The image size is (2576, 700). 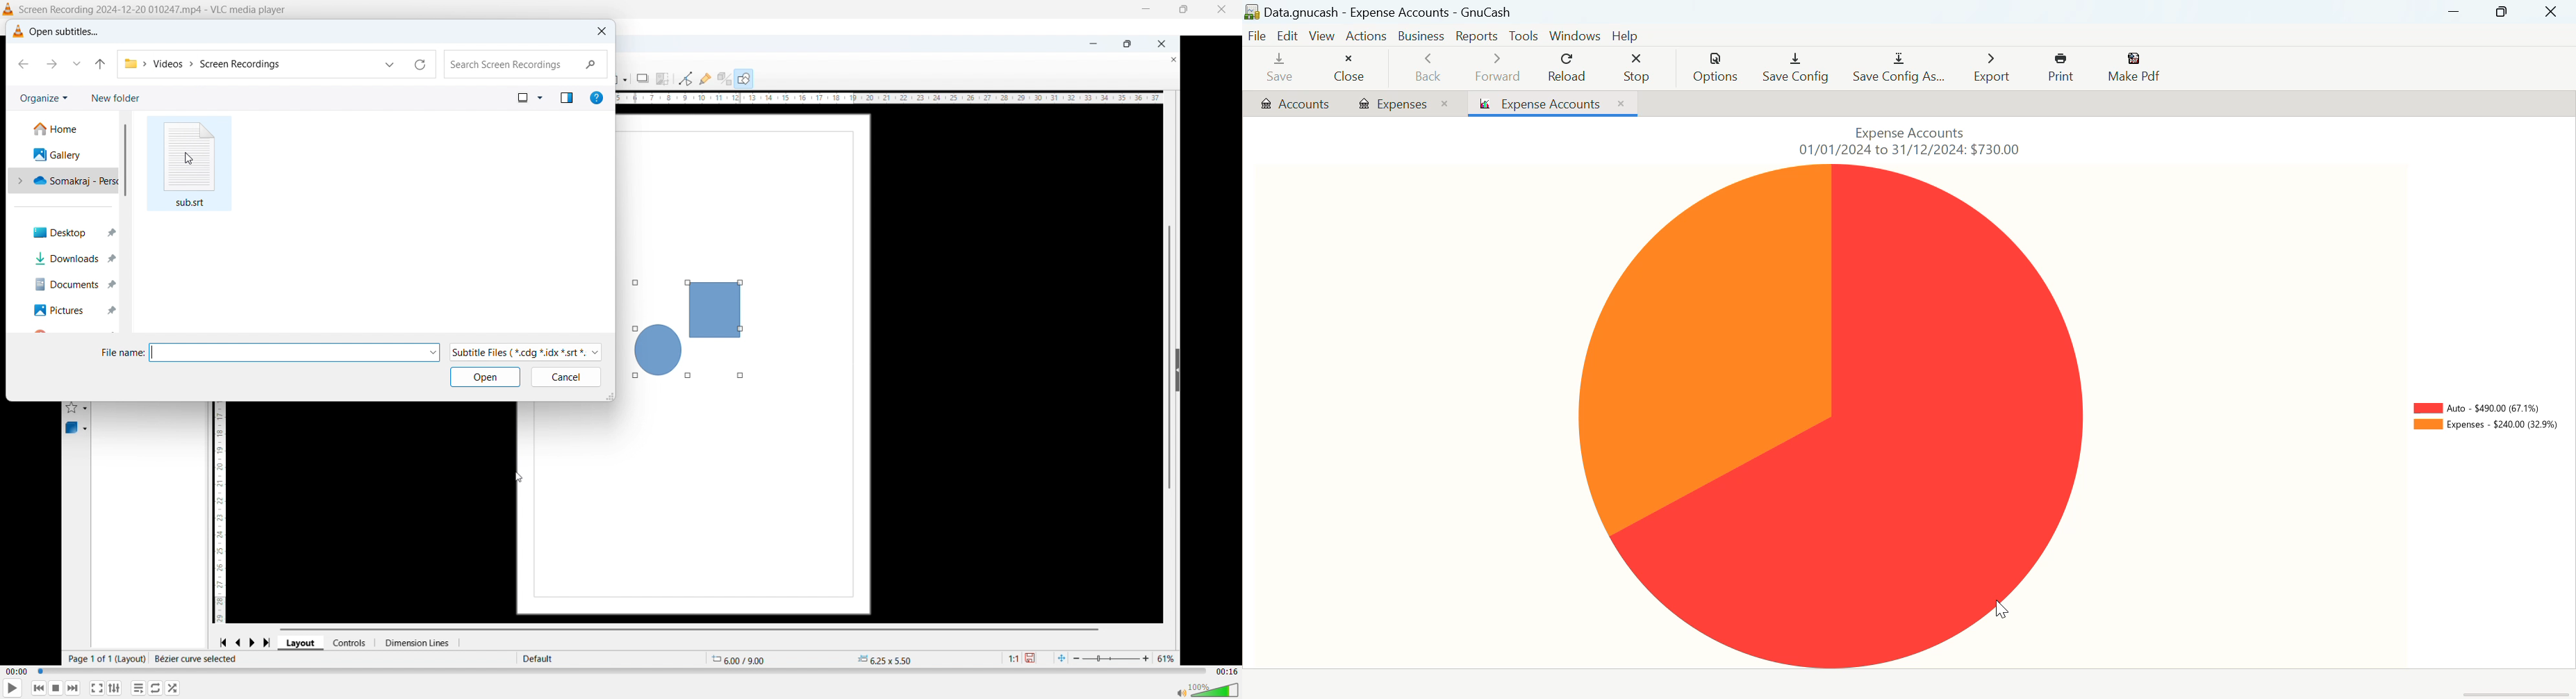 I want to click on Cursor, so click(x=188, y=159).